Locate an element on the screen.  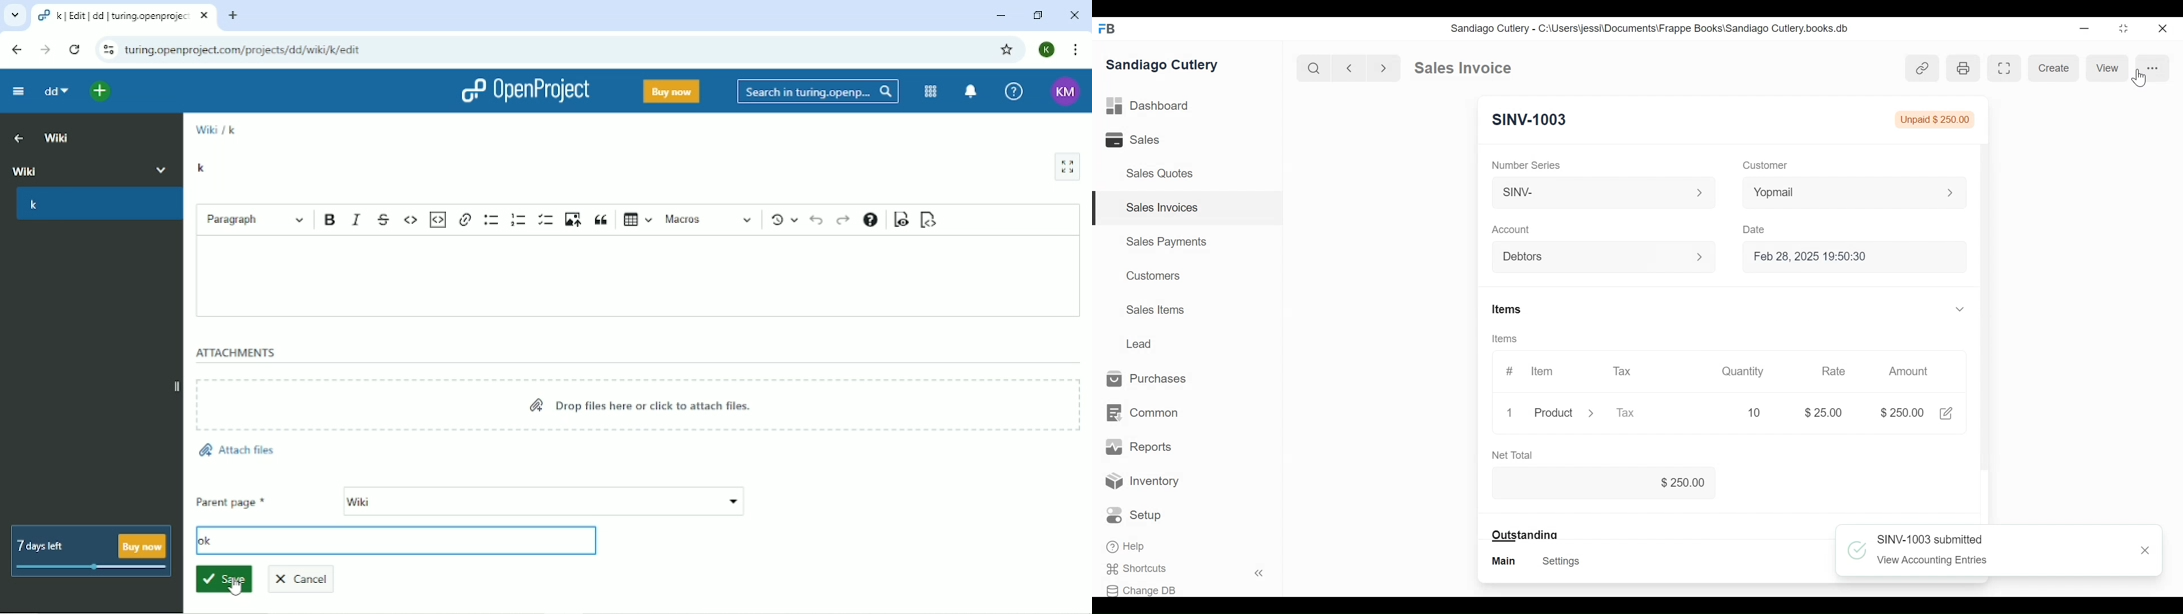
Yopmail is located at coordinates (1855, 192).